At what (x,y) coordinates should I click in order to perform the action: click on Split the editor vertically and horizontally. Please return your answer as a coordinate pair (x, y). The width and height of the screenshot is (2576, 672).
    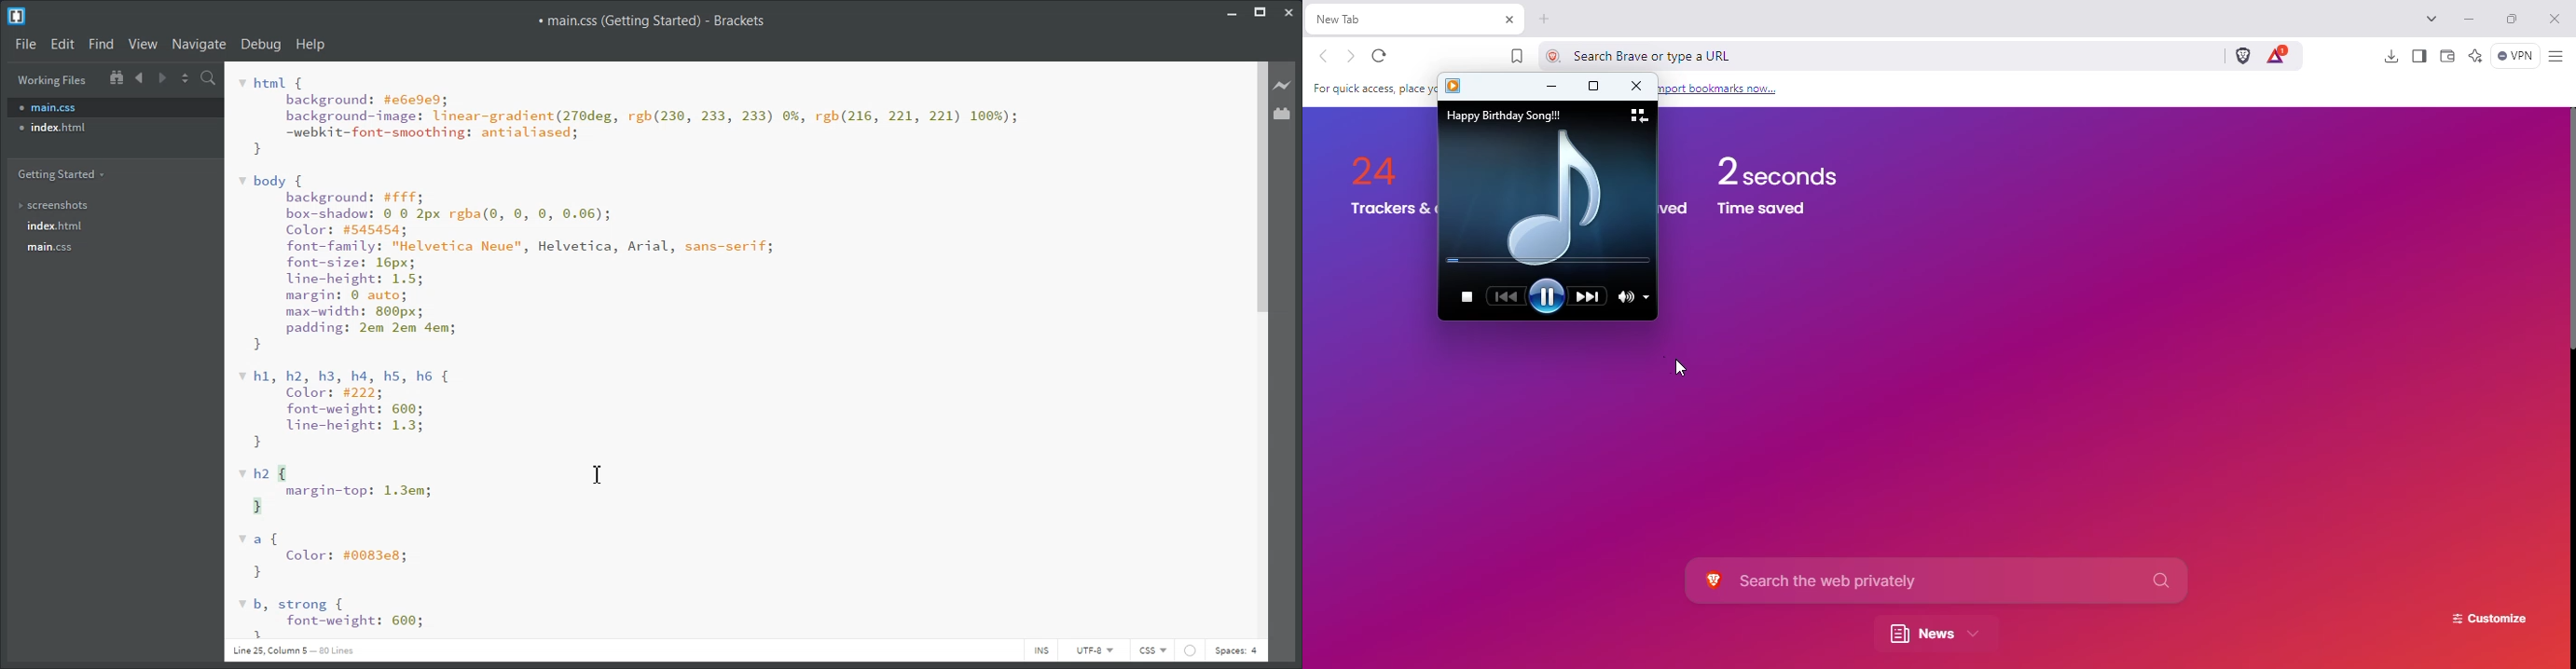
    Looking at the image, I should click on (185, 77).